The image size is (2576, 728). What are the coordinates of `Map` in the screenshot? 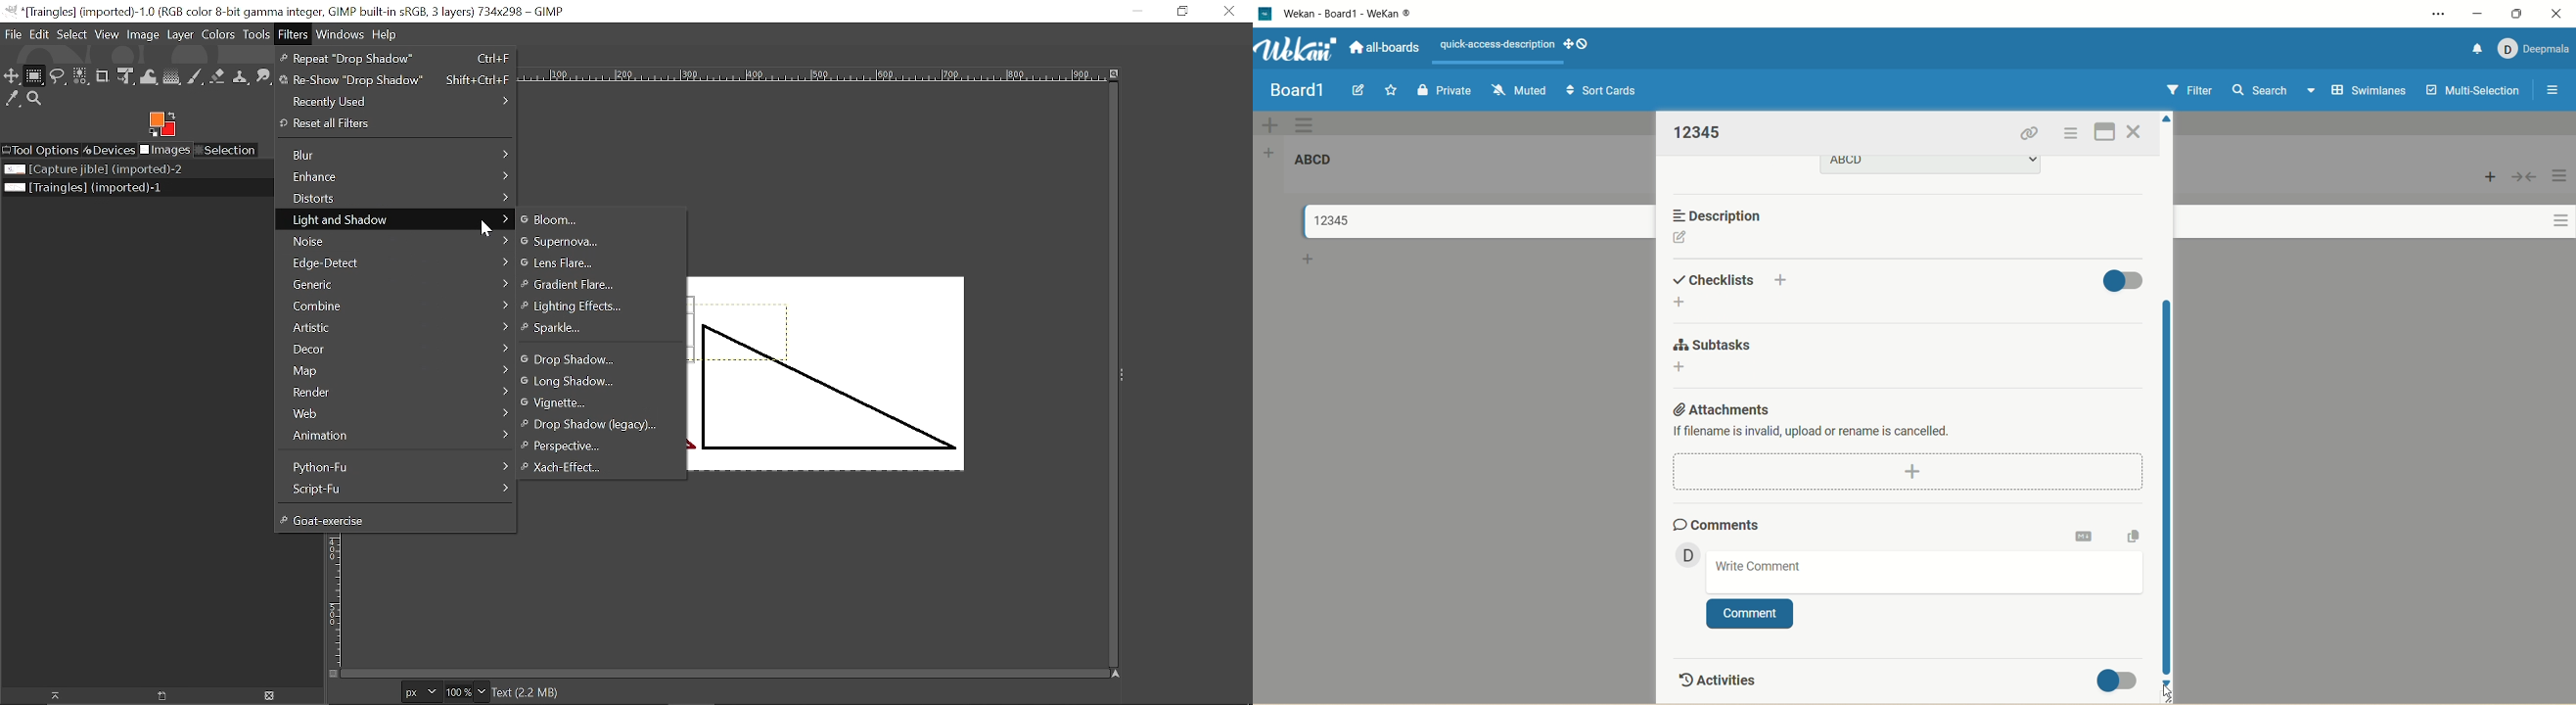 It's located at (397, 373).